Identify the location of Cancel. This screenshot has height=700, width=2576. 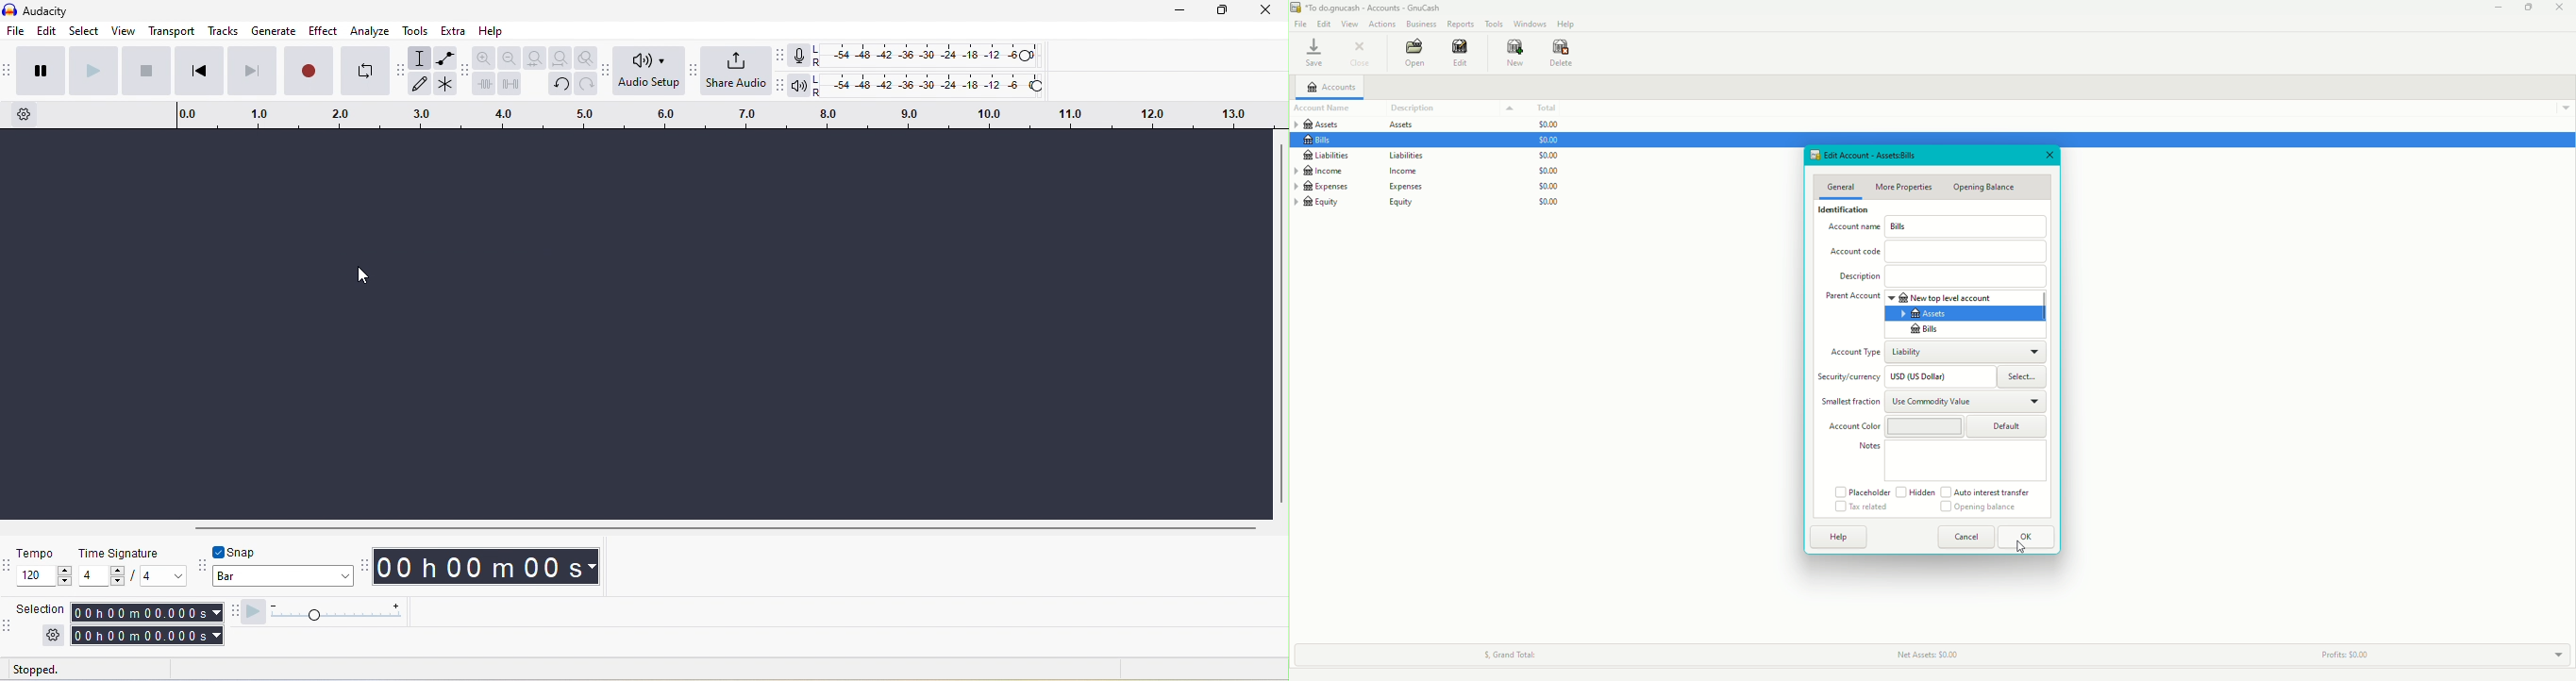
(1963, 537).